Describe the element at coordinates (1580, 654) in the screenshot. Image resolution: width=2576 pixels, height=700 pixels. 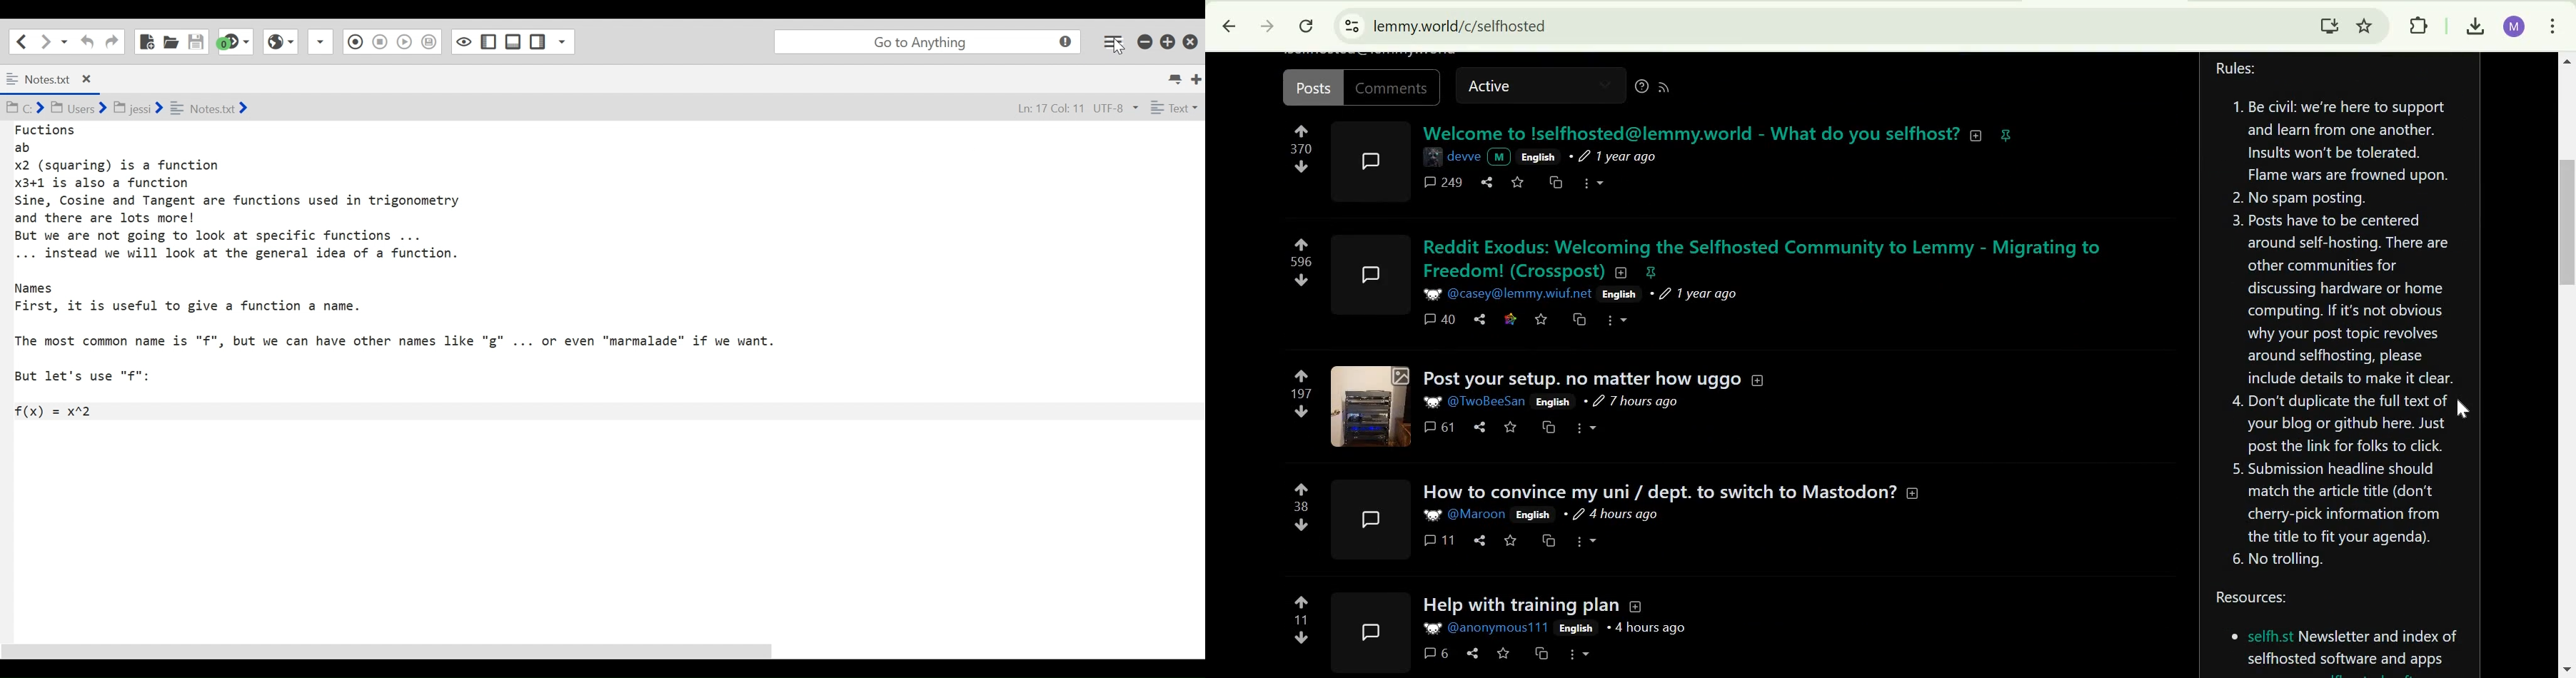
I see `More` at that location.